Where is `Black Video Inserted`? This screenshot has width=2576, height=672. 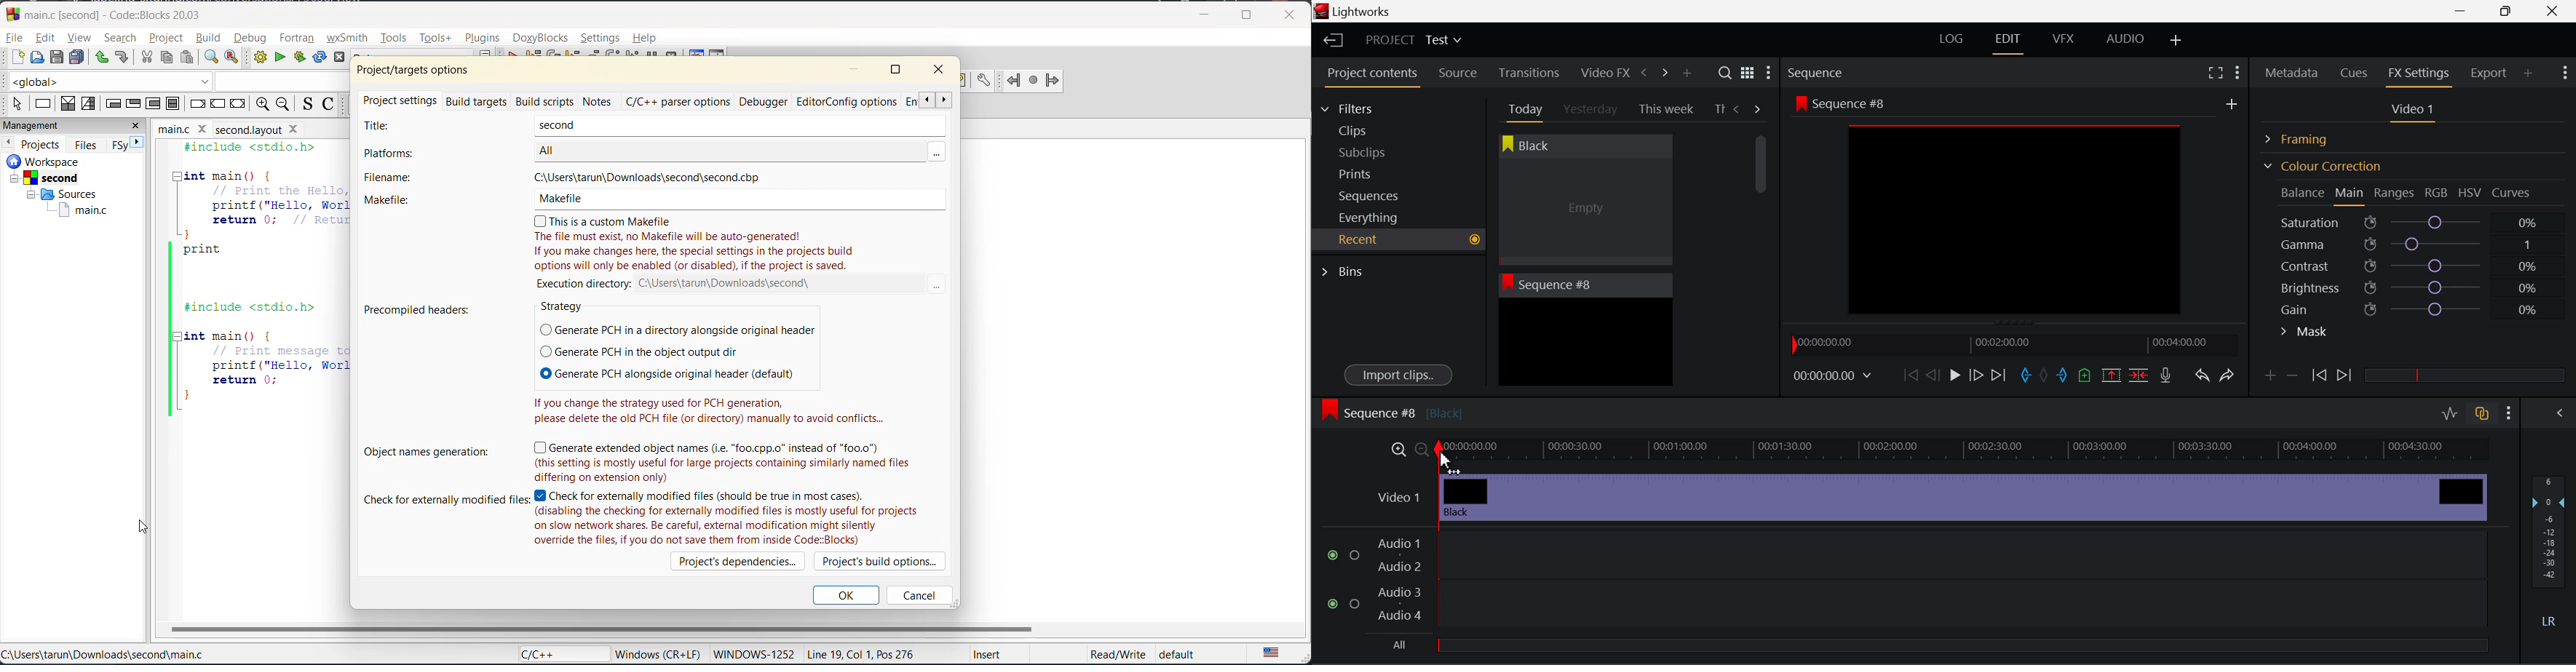
Black Video Inserted is located at coordinates (1963, 496).